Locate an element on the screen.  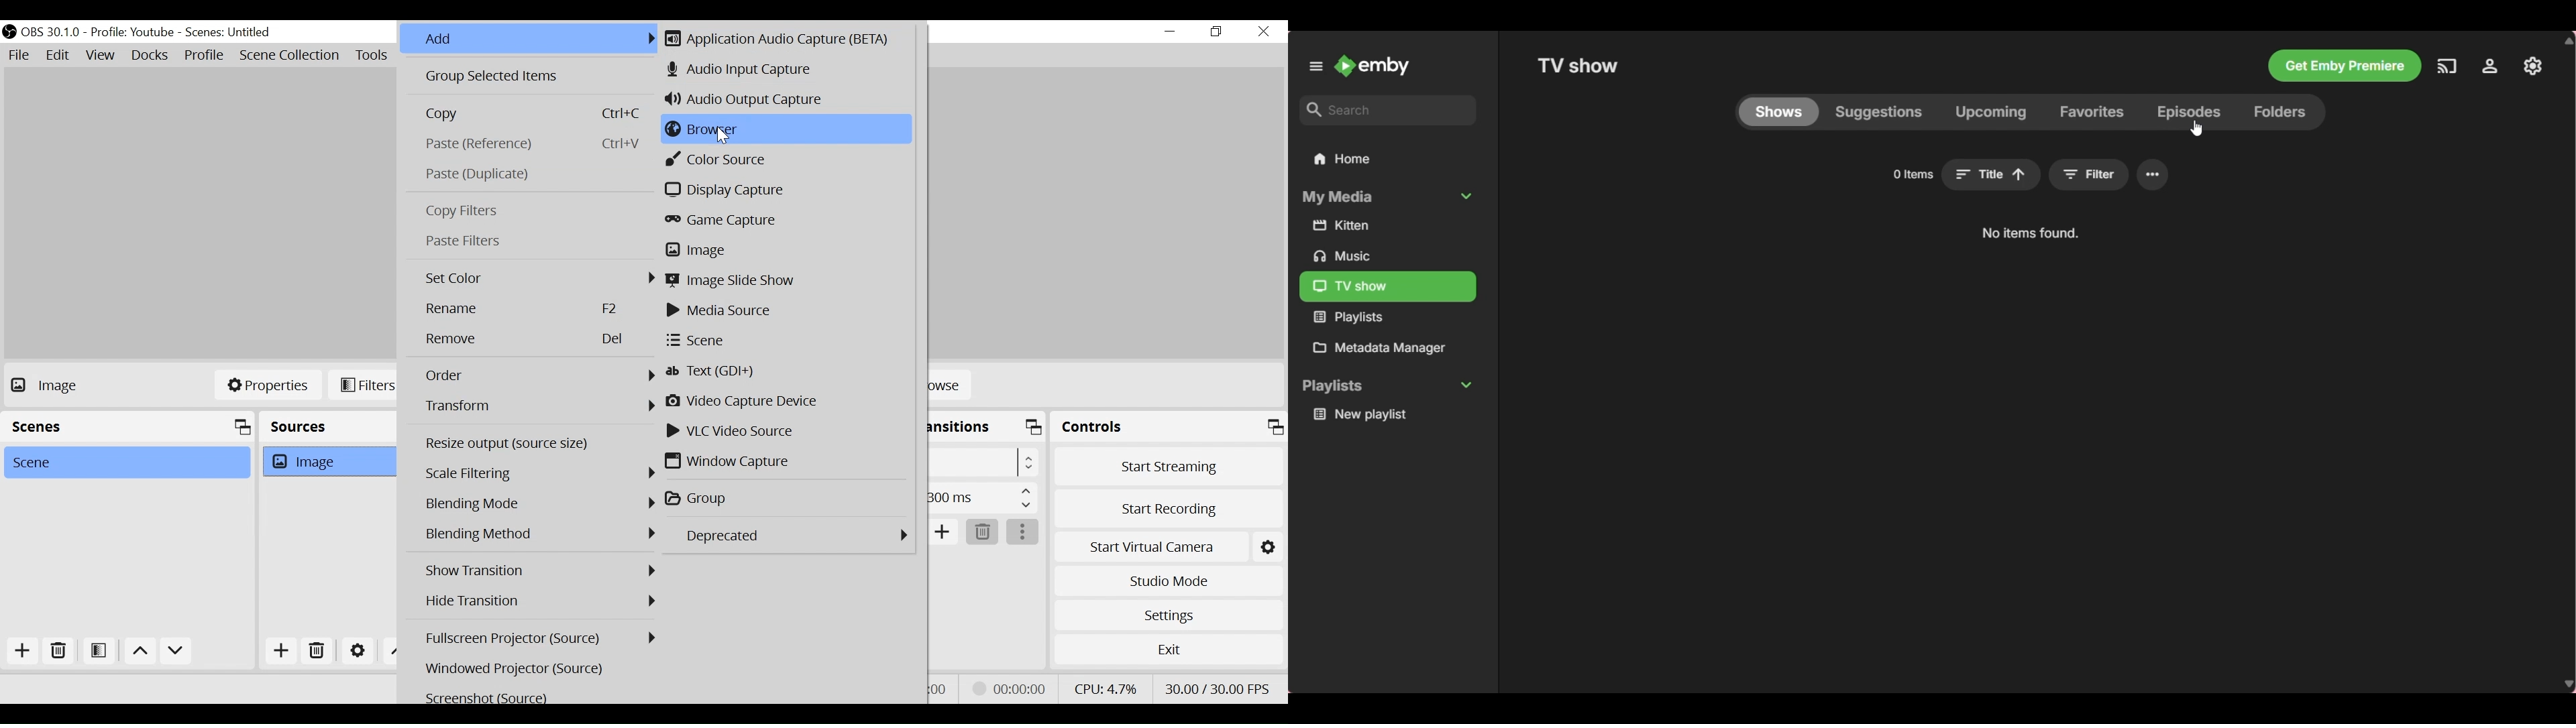
Close is located at coordinates (1263, 32).